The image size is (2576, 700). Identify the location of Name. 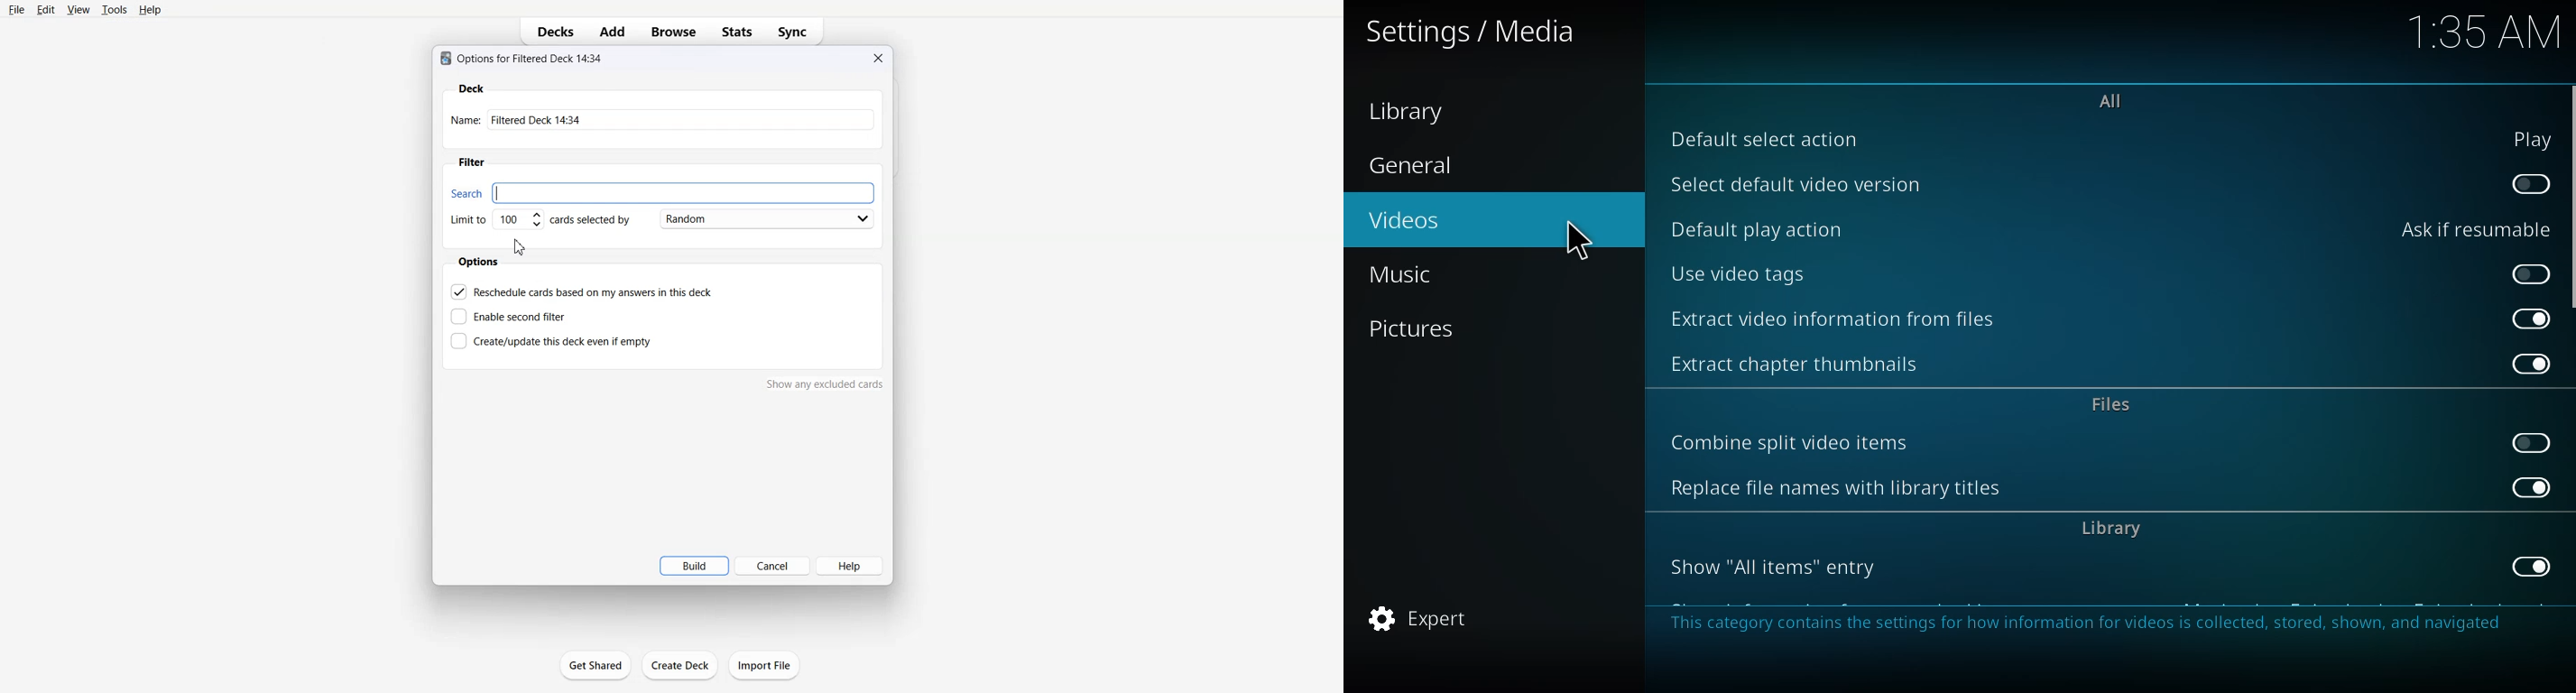
(664, 119).